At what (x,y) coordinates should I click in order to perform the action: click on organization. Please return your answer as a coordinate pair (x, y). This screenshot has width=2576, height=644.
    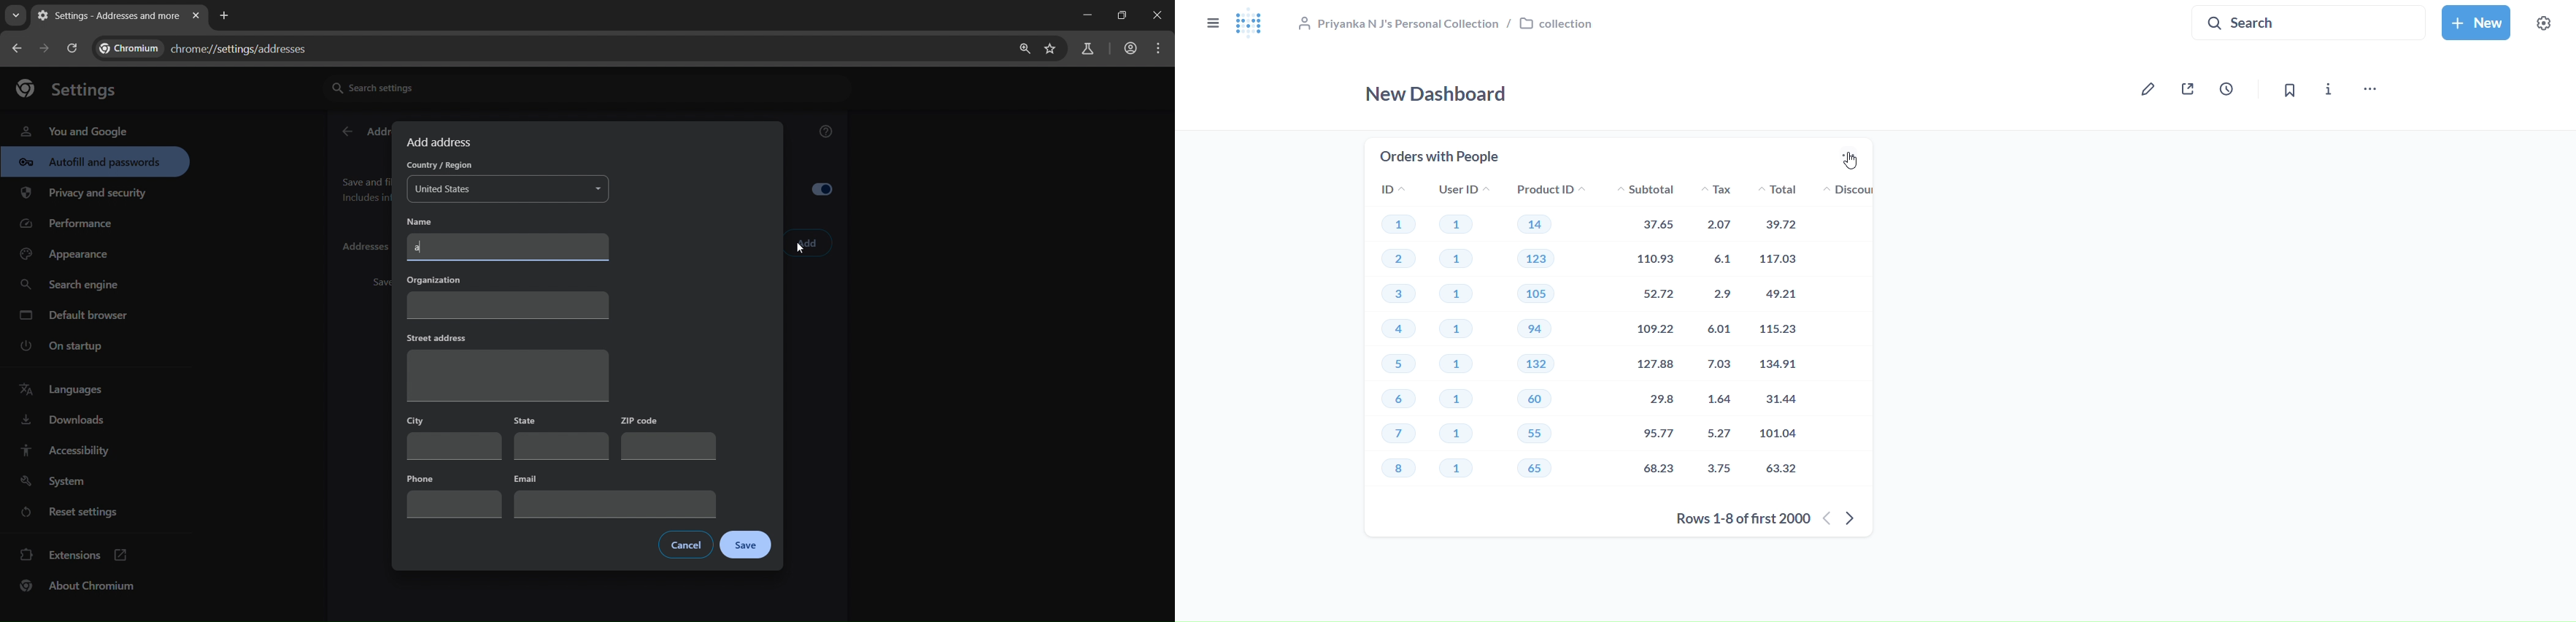
    Looking at the image, I should click on (507, 294).